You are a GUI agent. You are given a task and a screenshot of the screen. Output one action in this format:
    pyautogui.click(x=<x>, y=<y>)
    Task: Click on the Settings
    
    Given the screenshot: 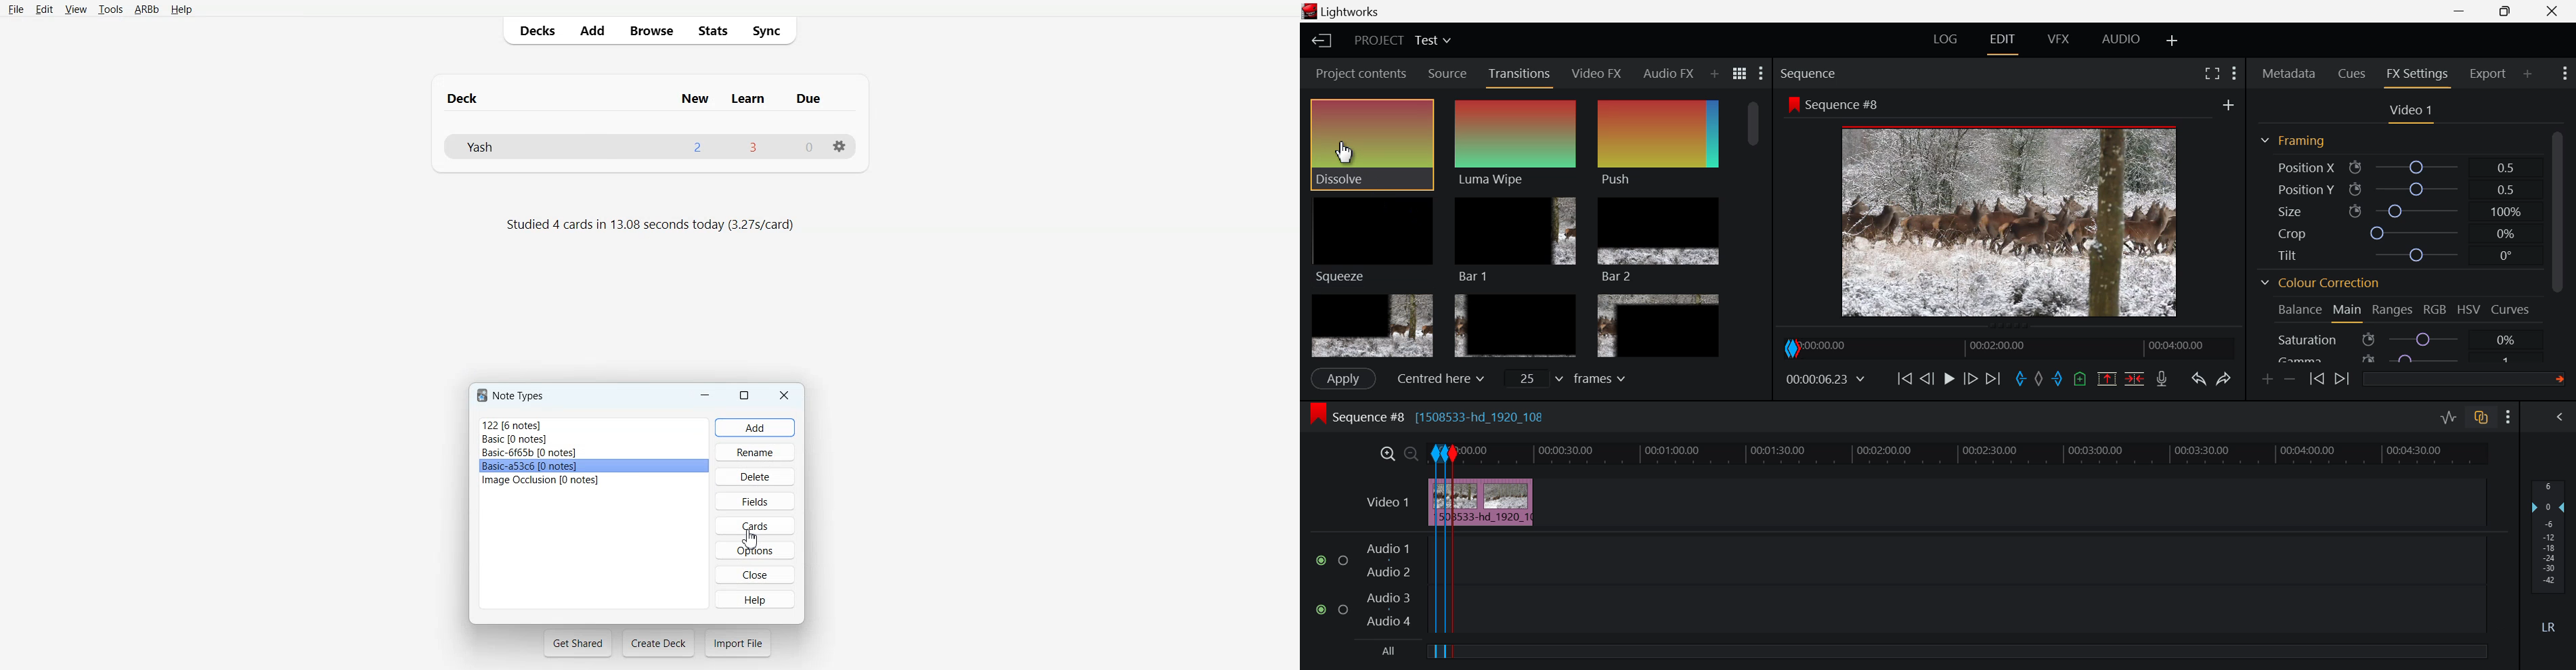 What is the action you would take?
    pyautogui.click(x=839, y=146)
    